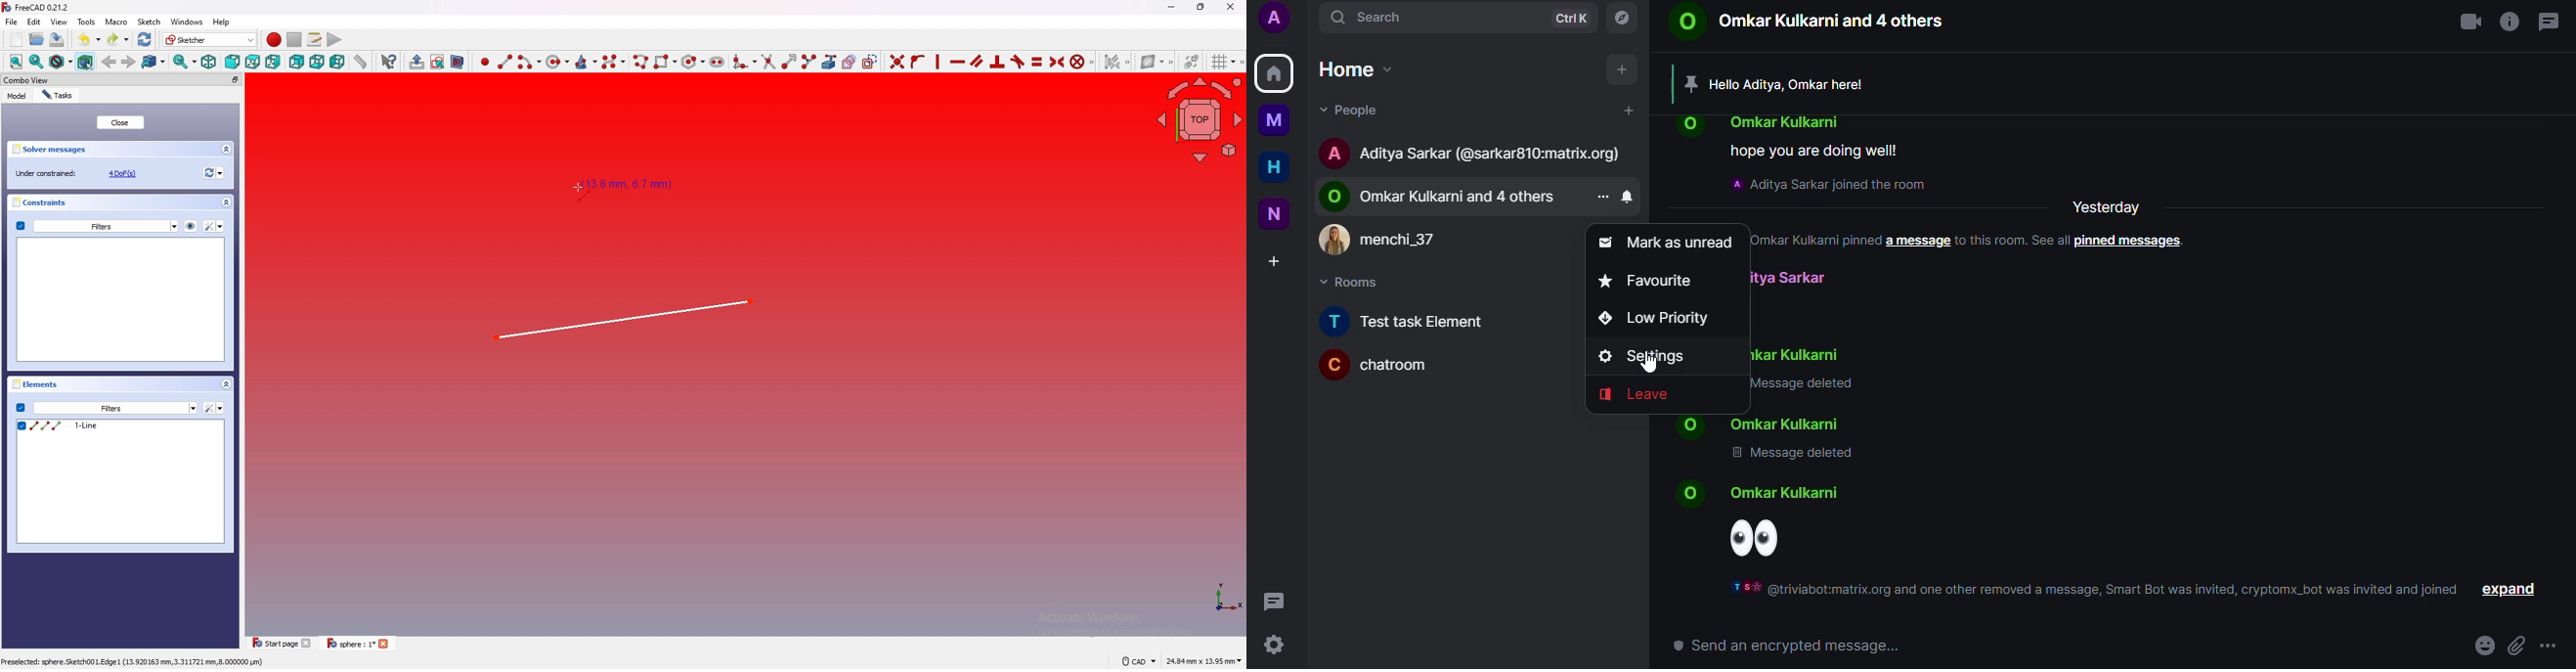  I want to click on Left, so click(337, 62).